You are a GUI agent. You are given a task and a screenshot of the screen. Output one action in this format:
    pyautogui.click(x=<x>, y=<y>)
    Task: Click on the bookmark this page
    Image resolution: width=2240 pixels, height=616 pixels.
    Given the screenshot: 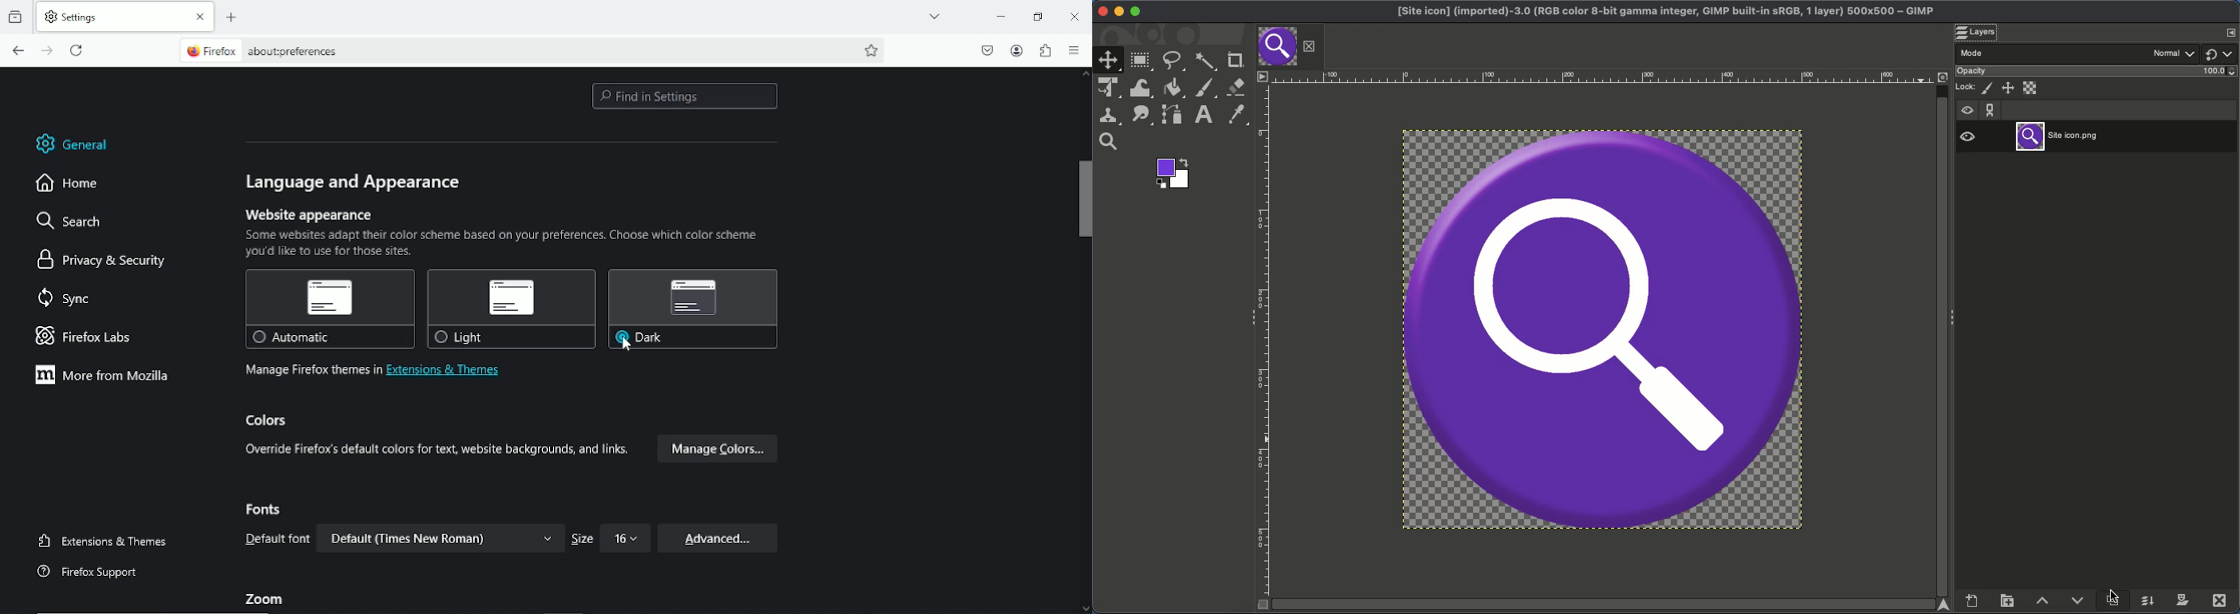 What is the action you would take?
    pyautogui.click(x=872, y=50)
    